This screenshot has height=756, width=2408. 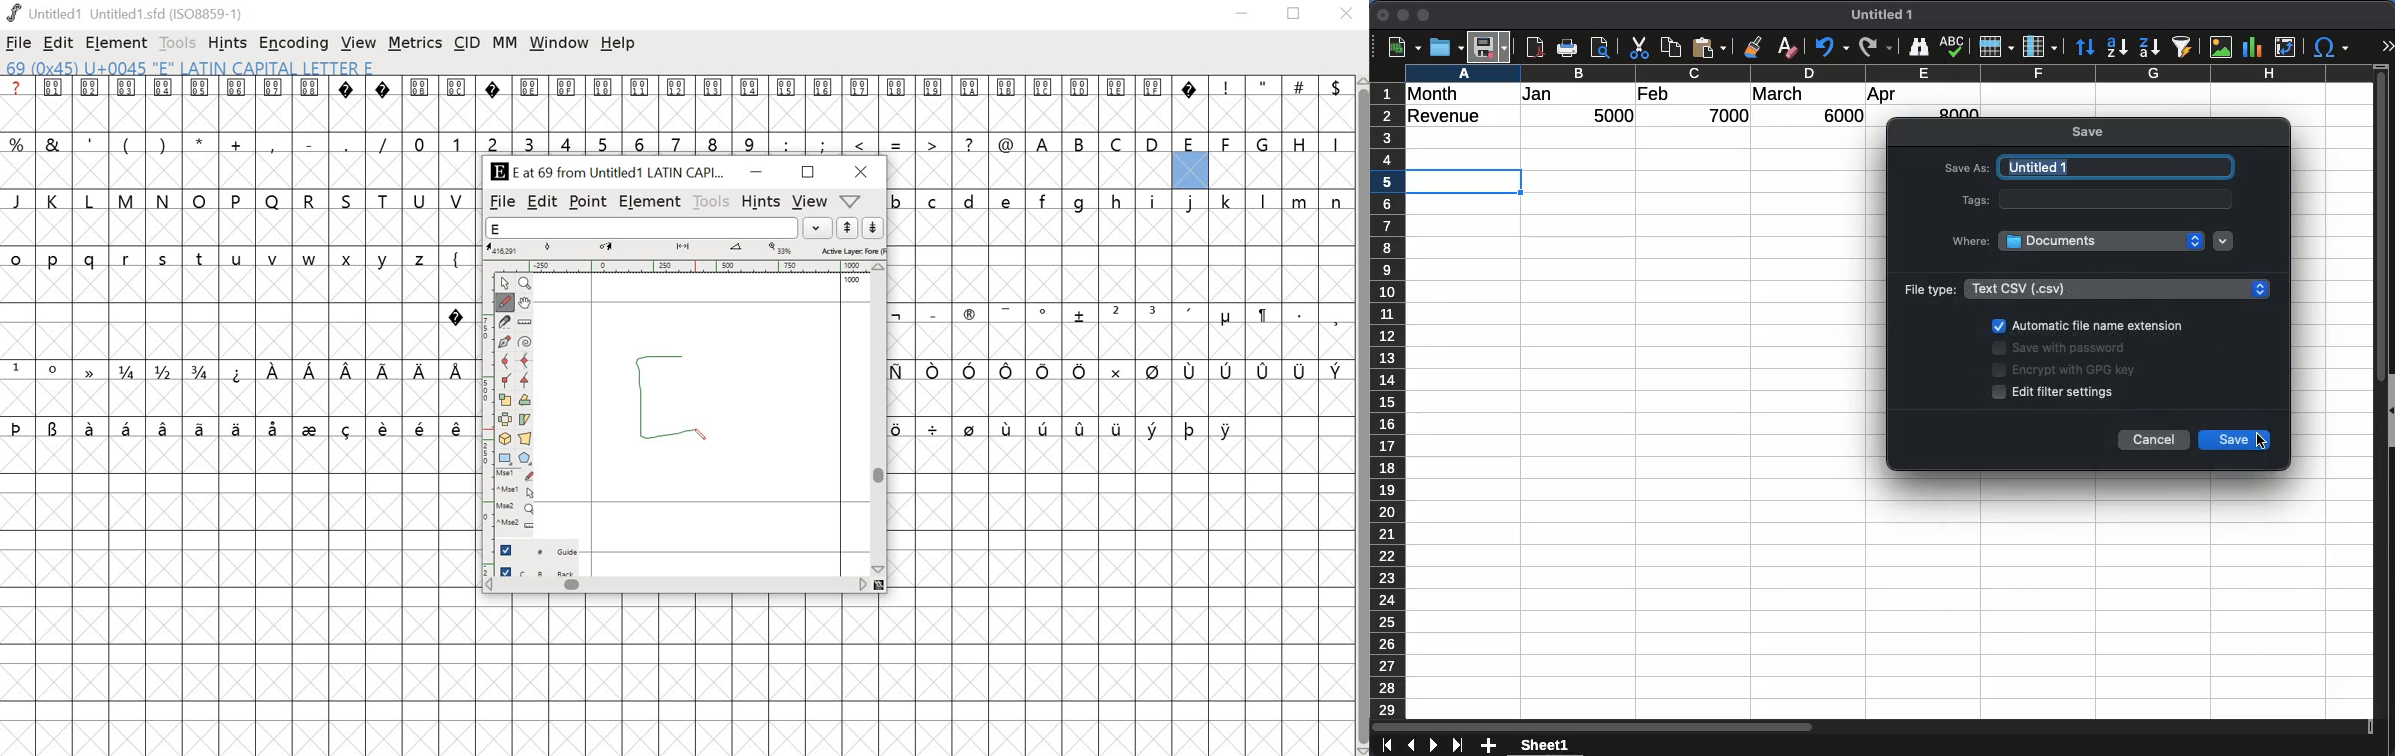 What do you see at coordinates (2284, 48) in the screenshot?
I see `pivot table` at bounding box center [2284, 48].